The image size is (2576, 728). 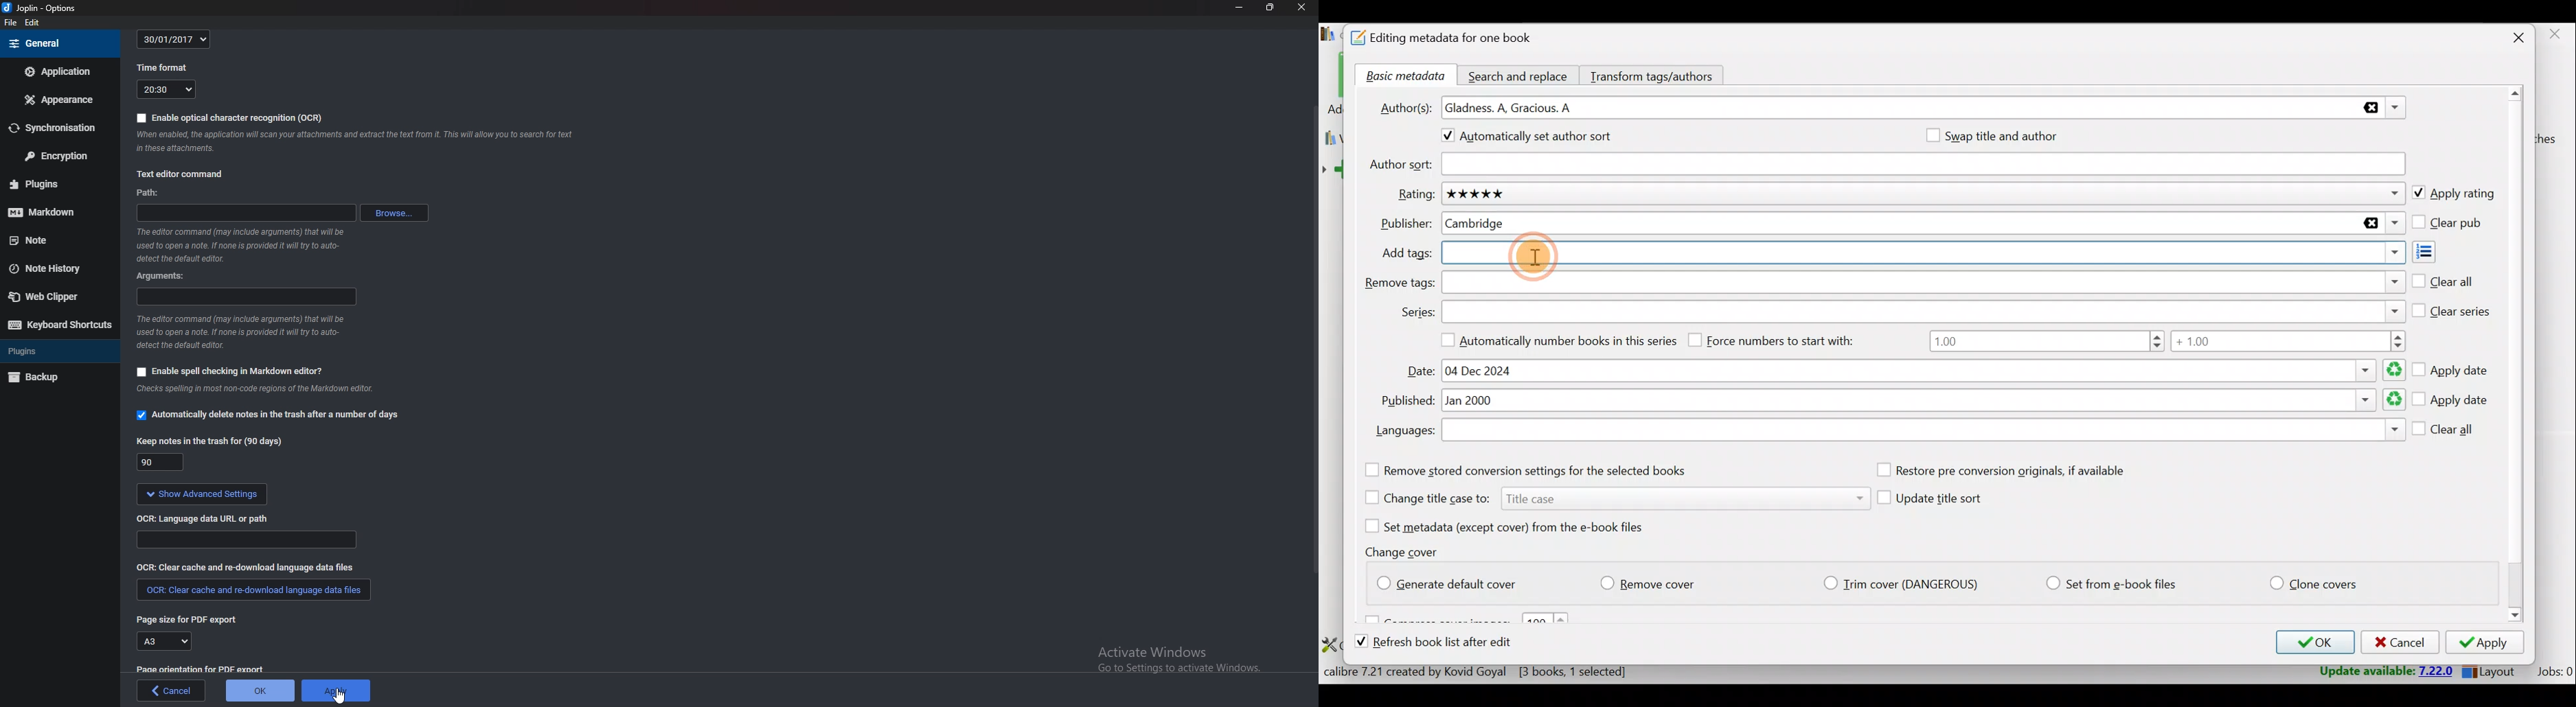 I want to click on Add tags, so click(x=2436, y=252).